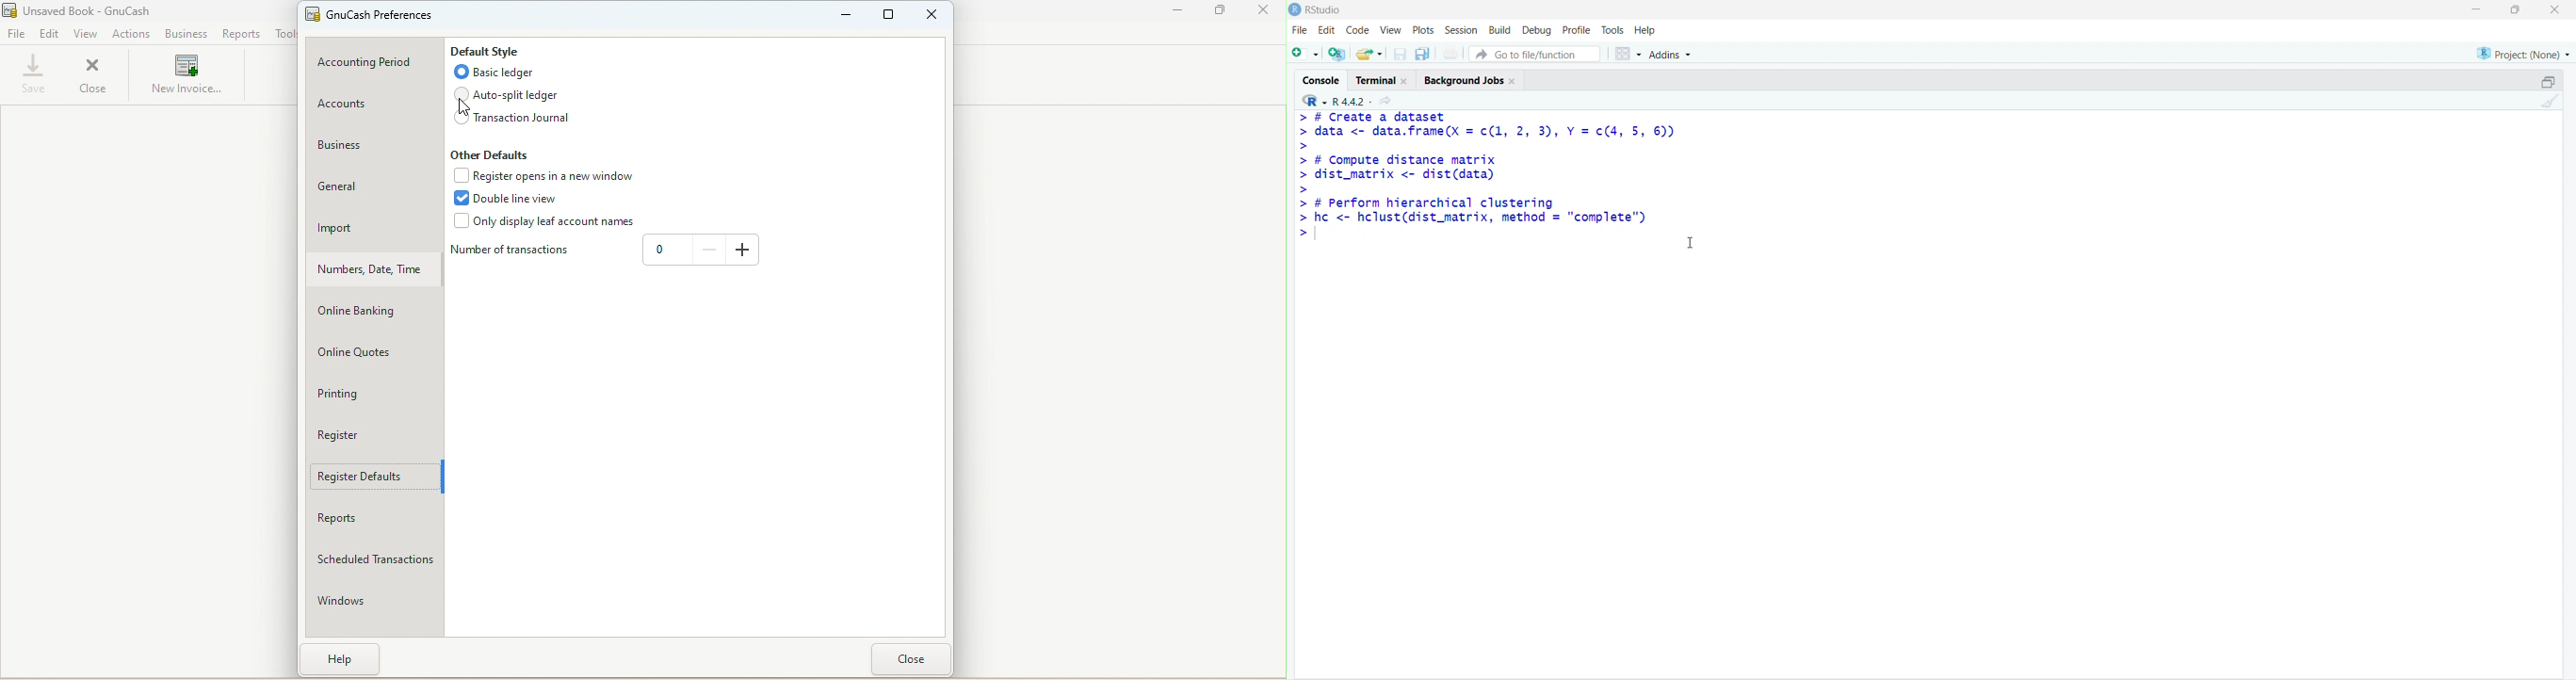  Describe the element at coordinates (543, 223) in the screenshot. I see `Only display leaf account names` at that location.